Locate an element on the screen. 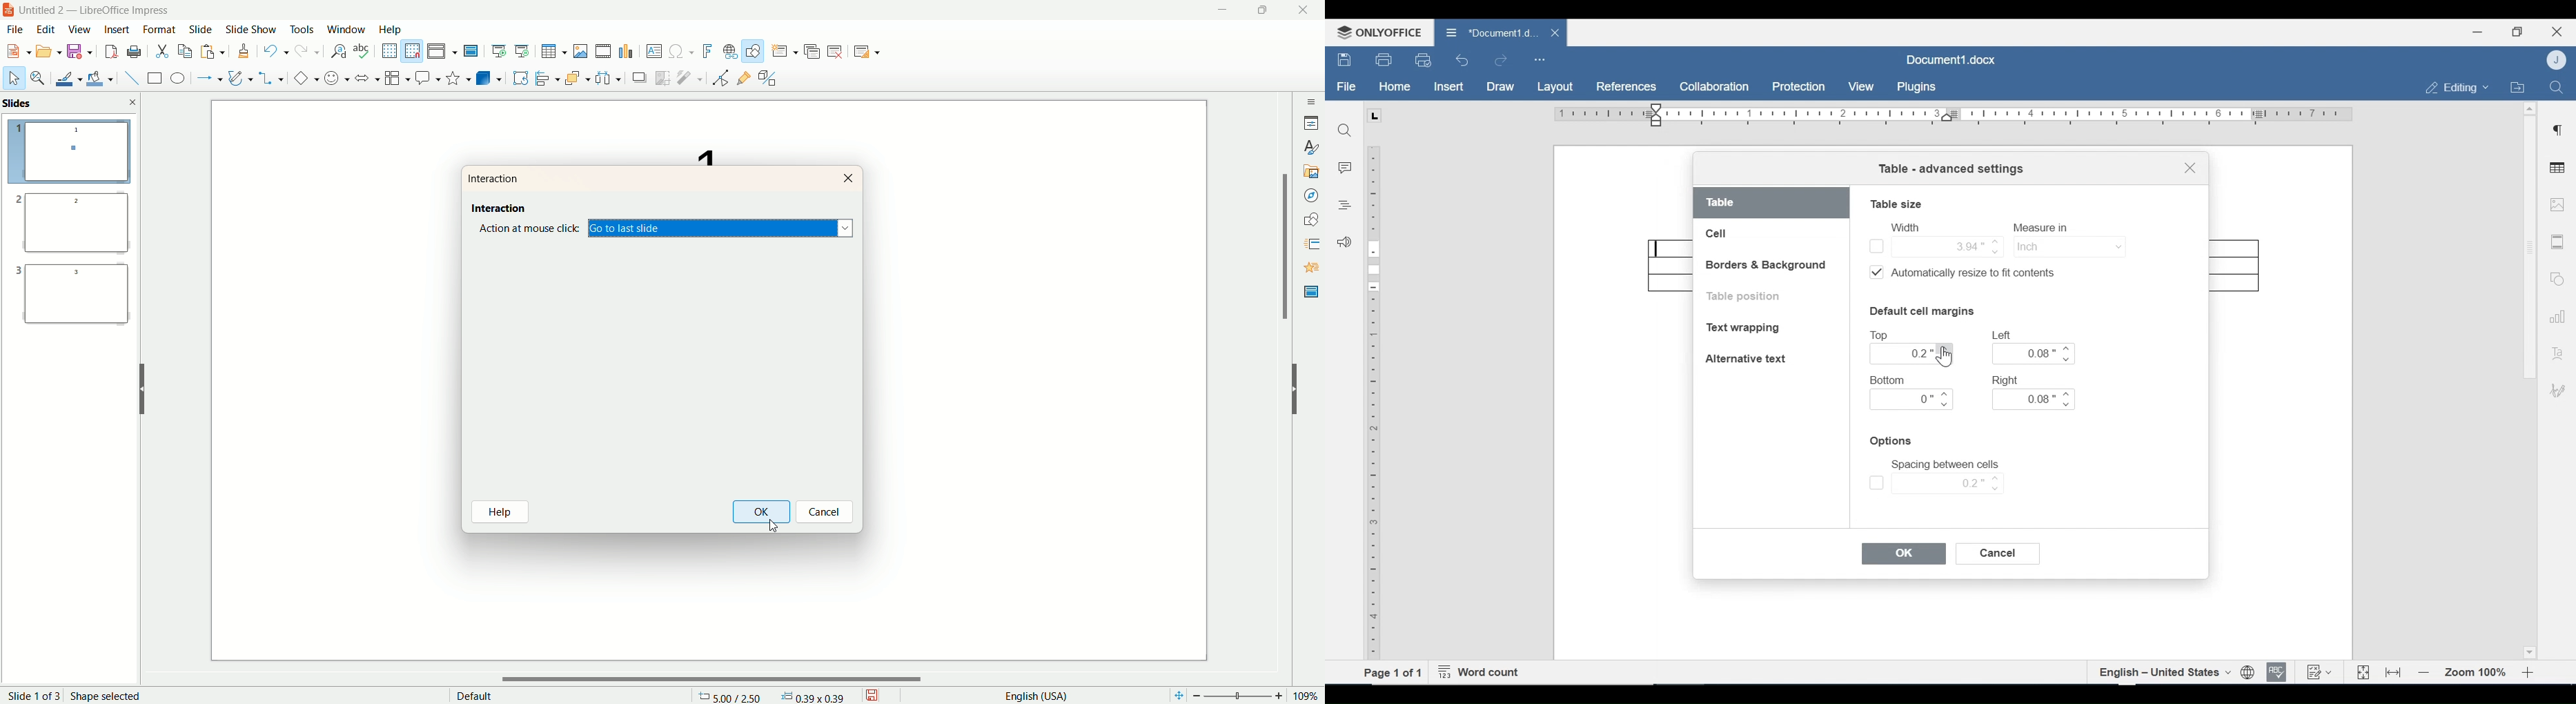 The height and width of the screenshot is (728, 2576). interaction is located at coordinates (495, 179).